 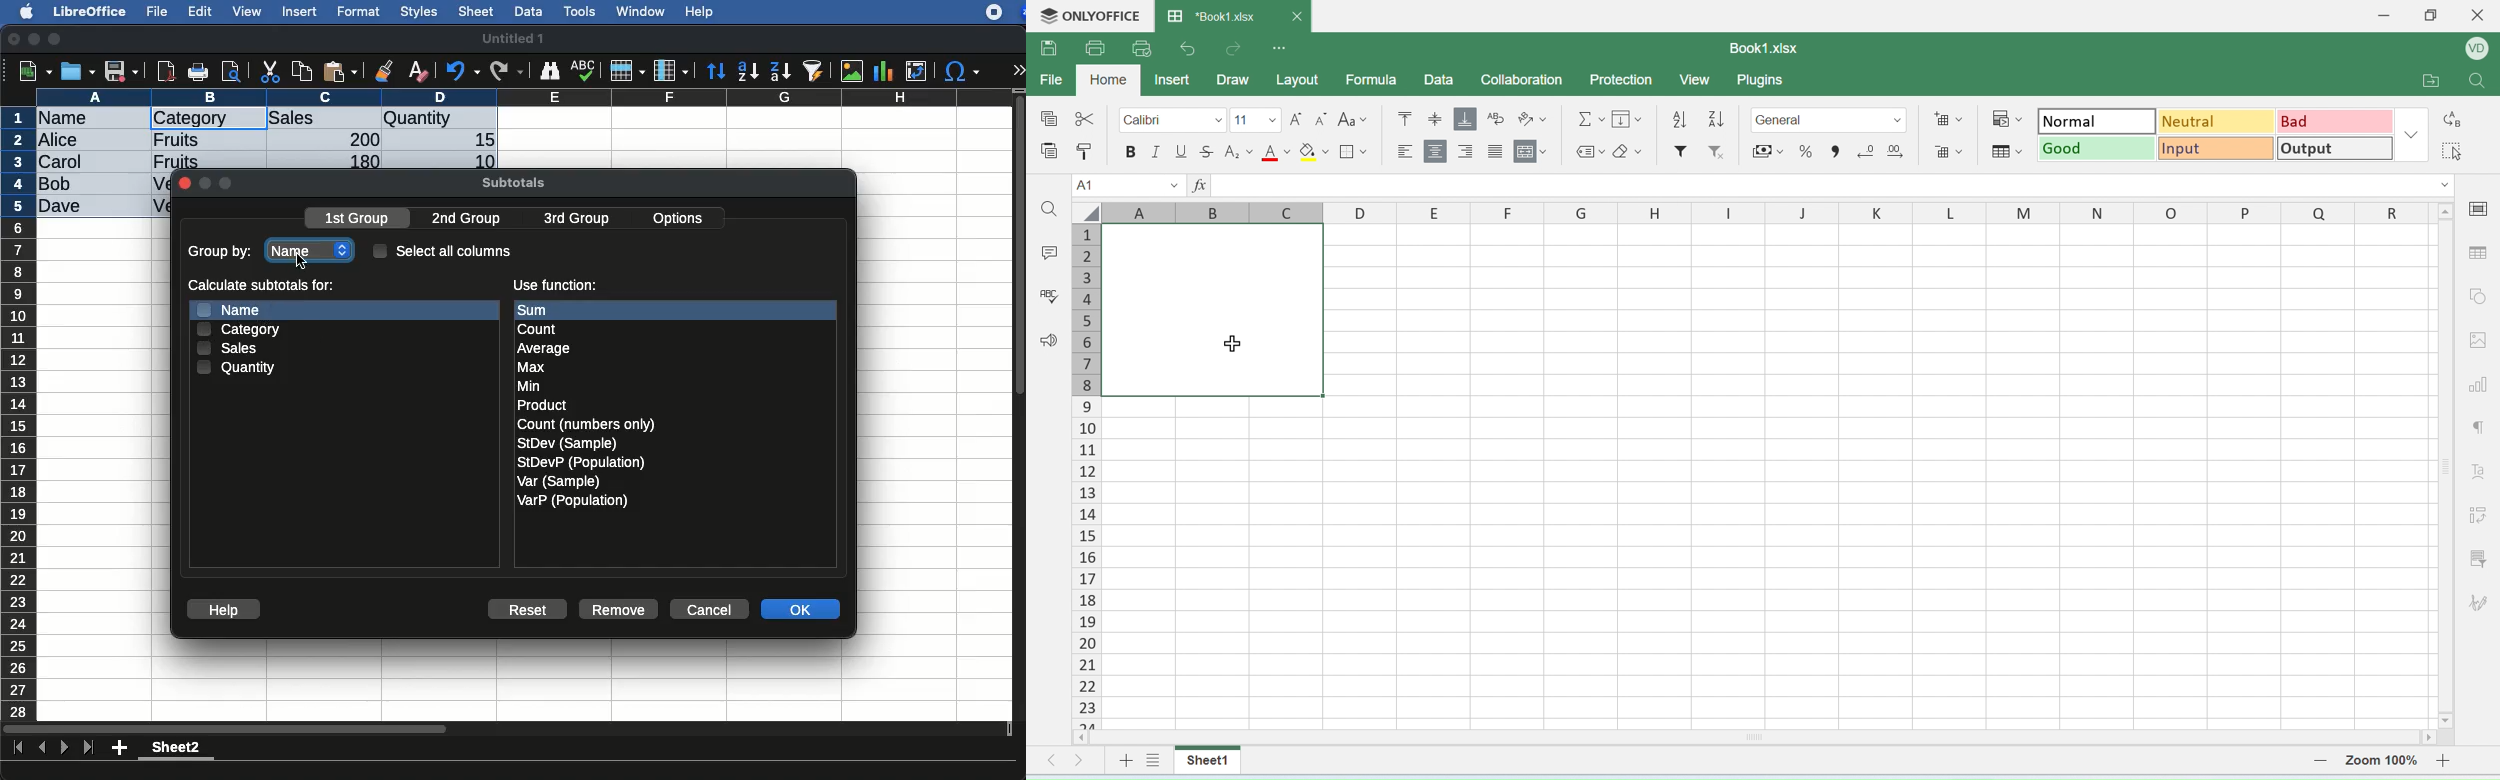 What do you see at coordinates (554, 286) in the screenshot?
I see `use function` at bounding box center [554, 286].